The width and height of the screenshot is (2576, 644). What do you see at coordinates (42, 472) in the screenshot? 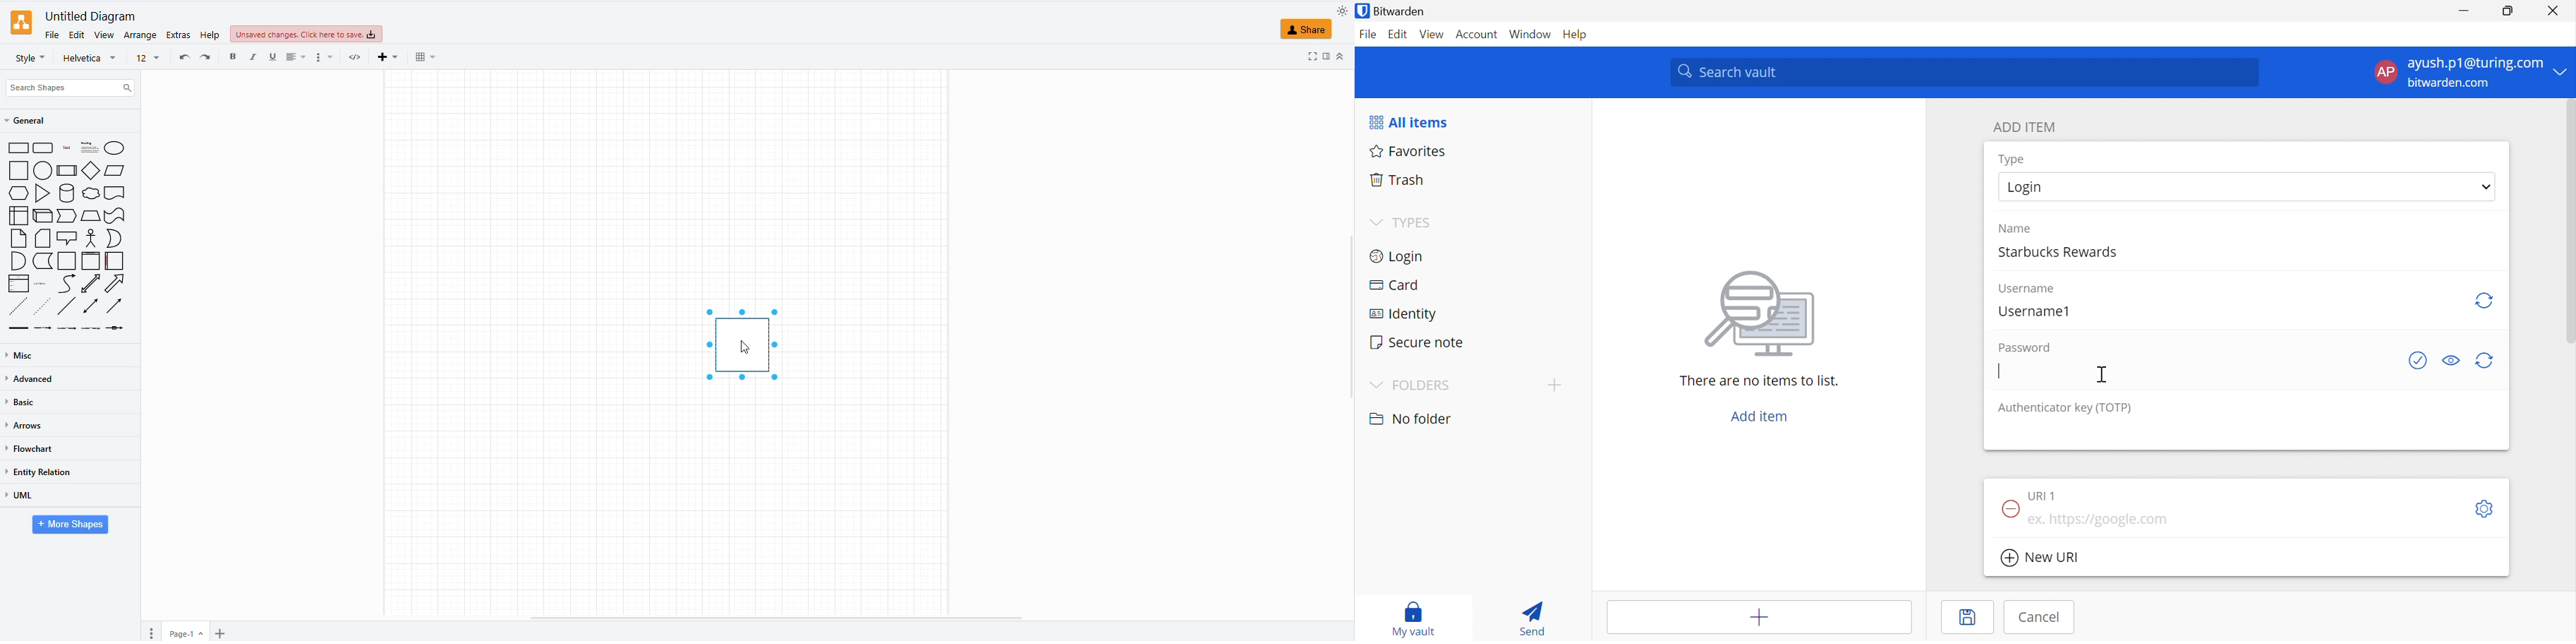
I see `entity relation` at bounding box center [42, 472].